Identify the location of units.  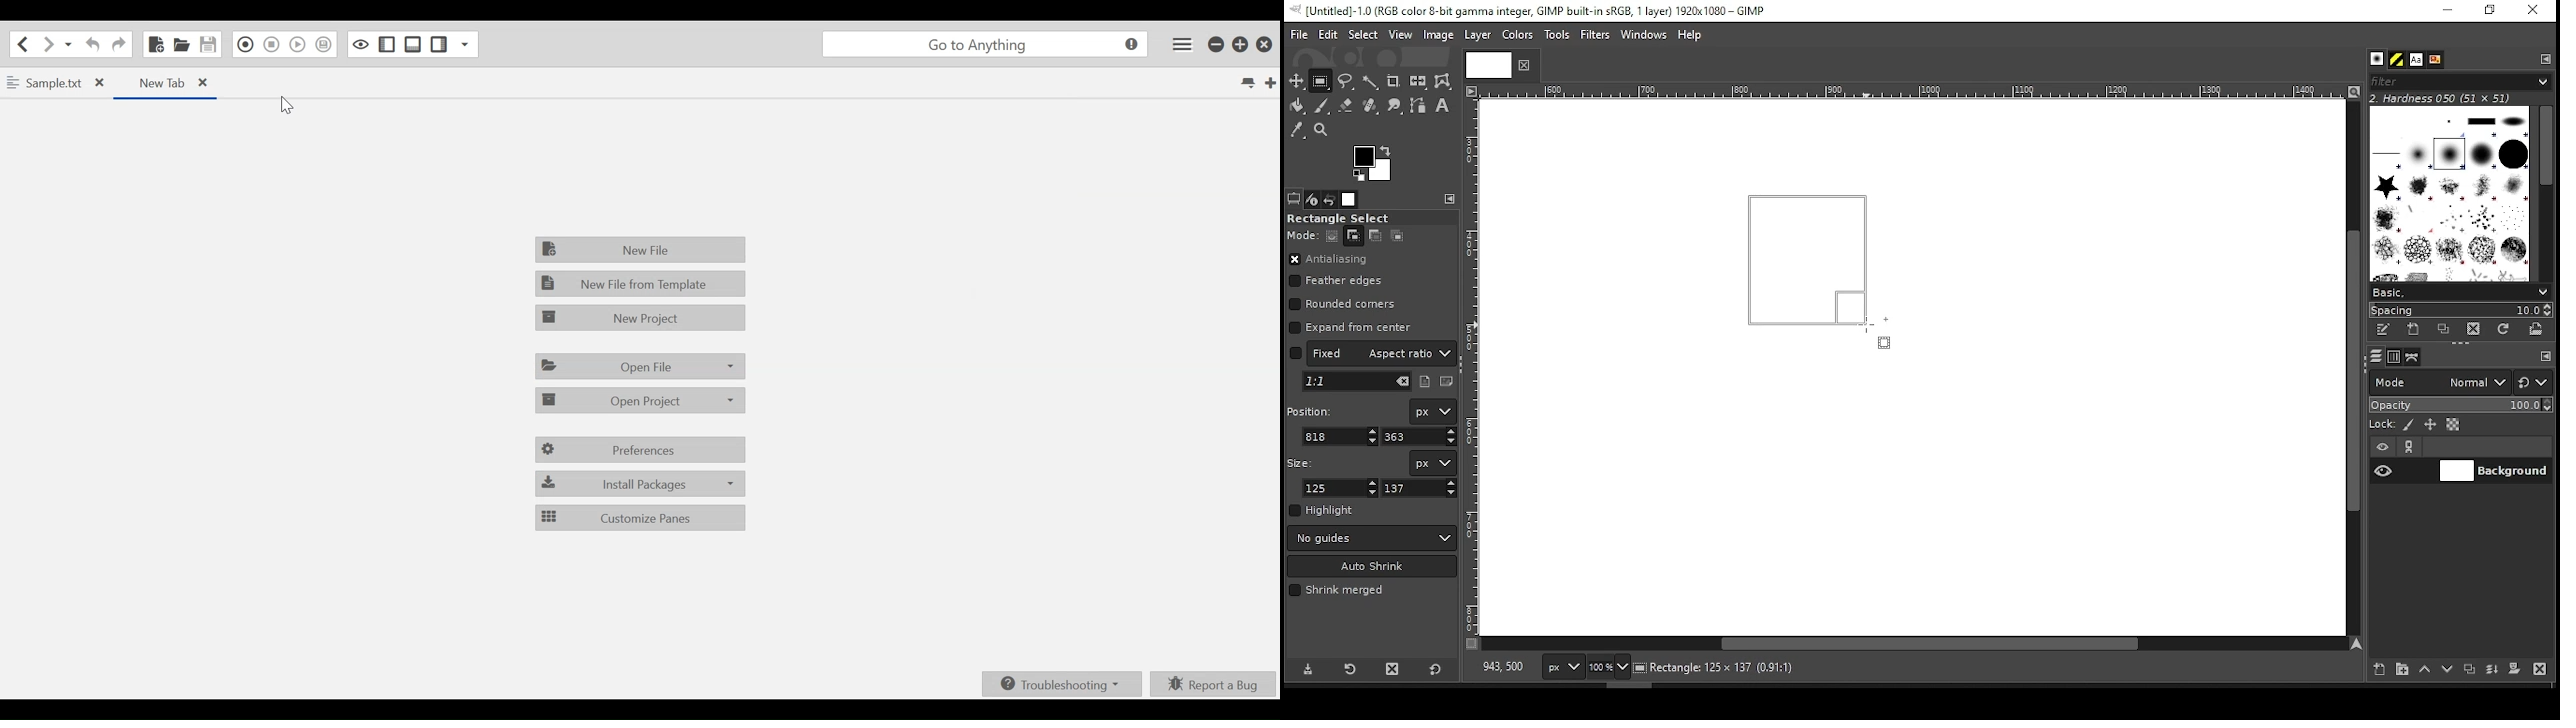
(1564, 668).